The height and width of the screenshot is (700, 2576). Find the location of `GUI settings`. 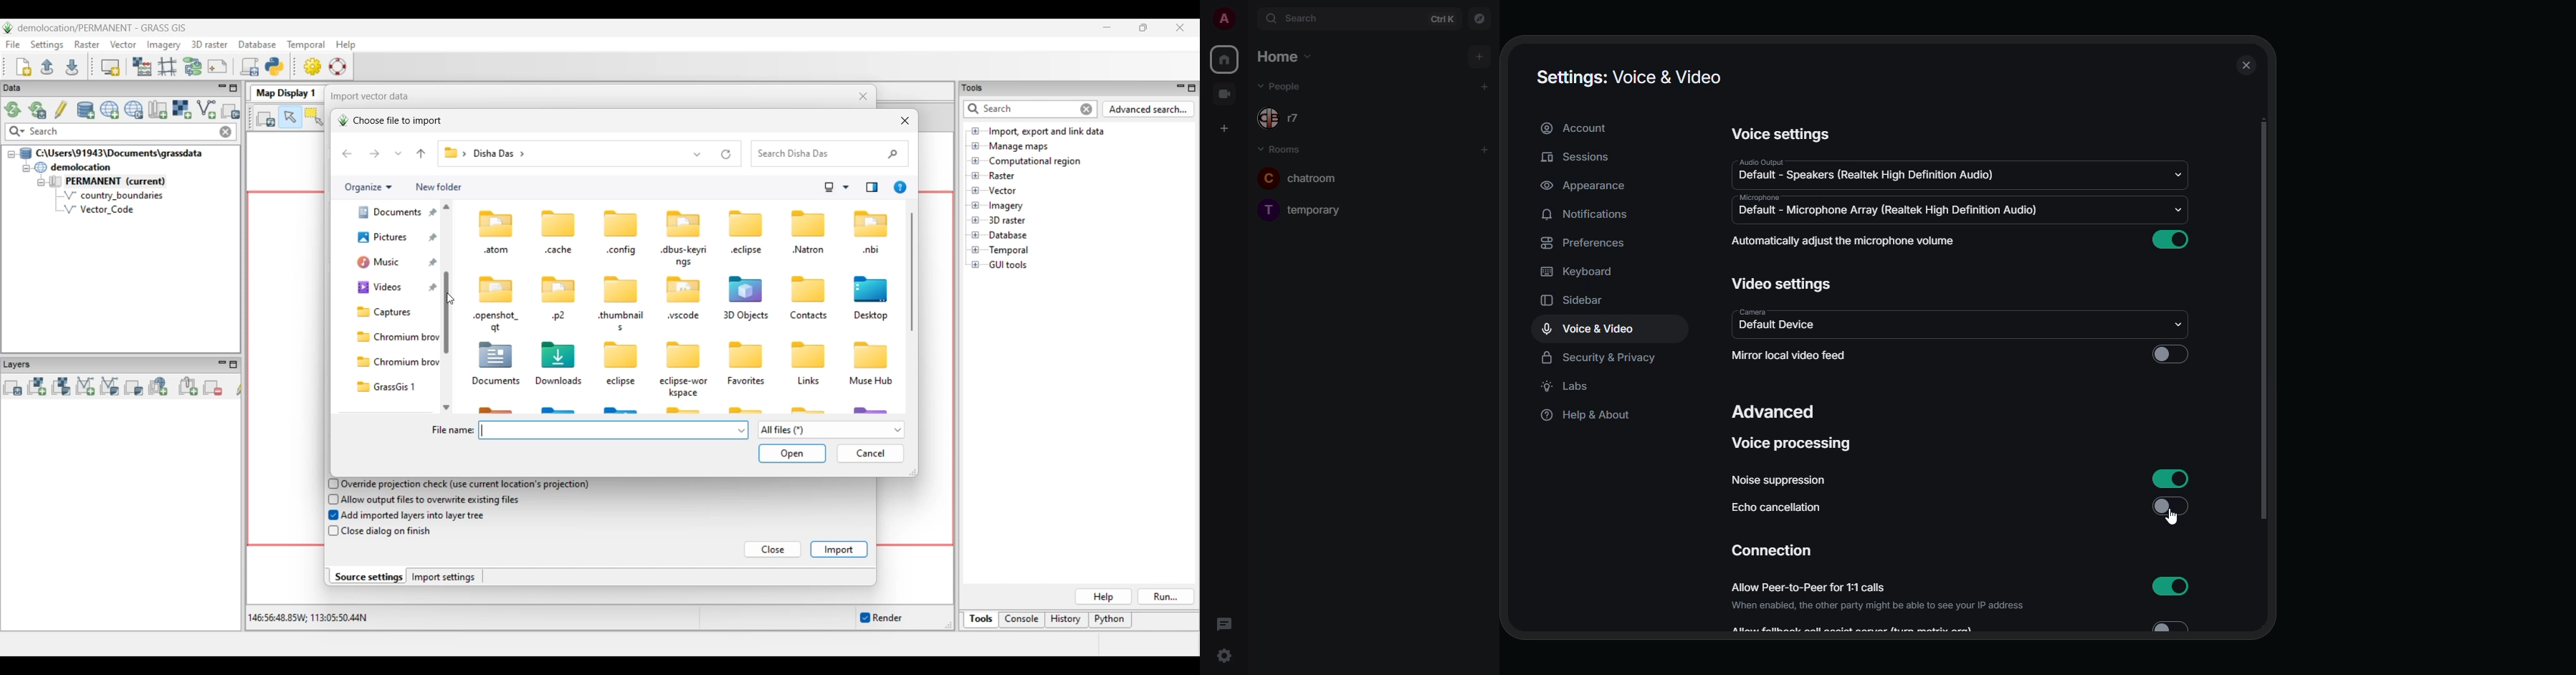

GUI settings is located at coordinates (313, 66).